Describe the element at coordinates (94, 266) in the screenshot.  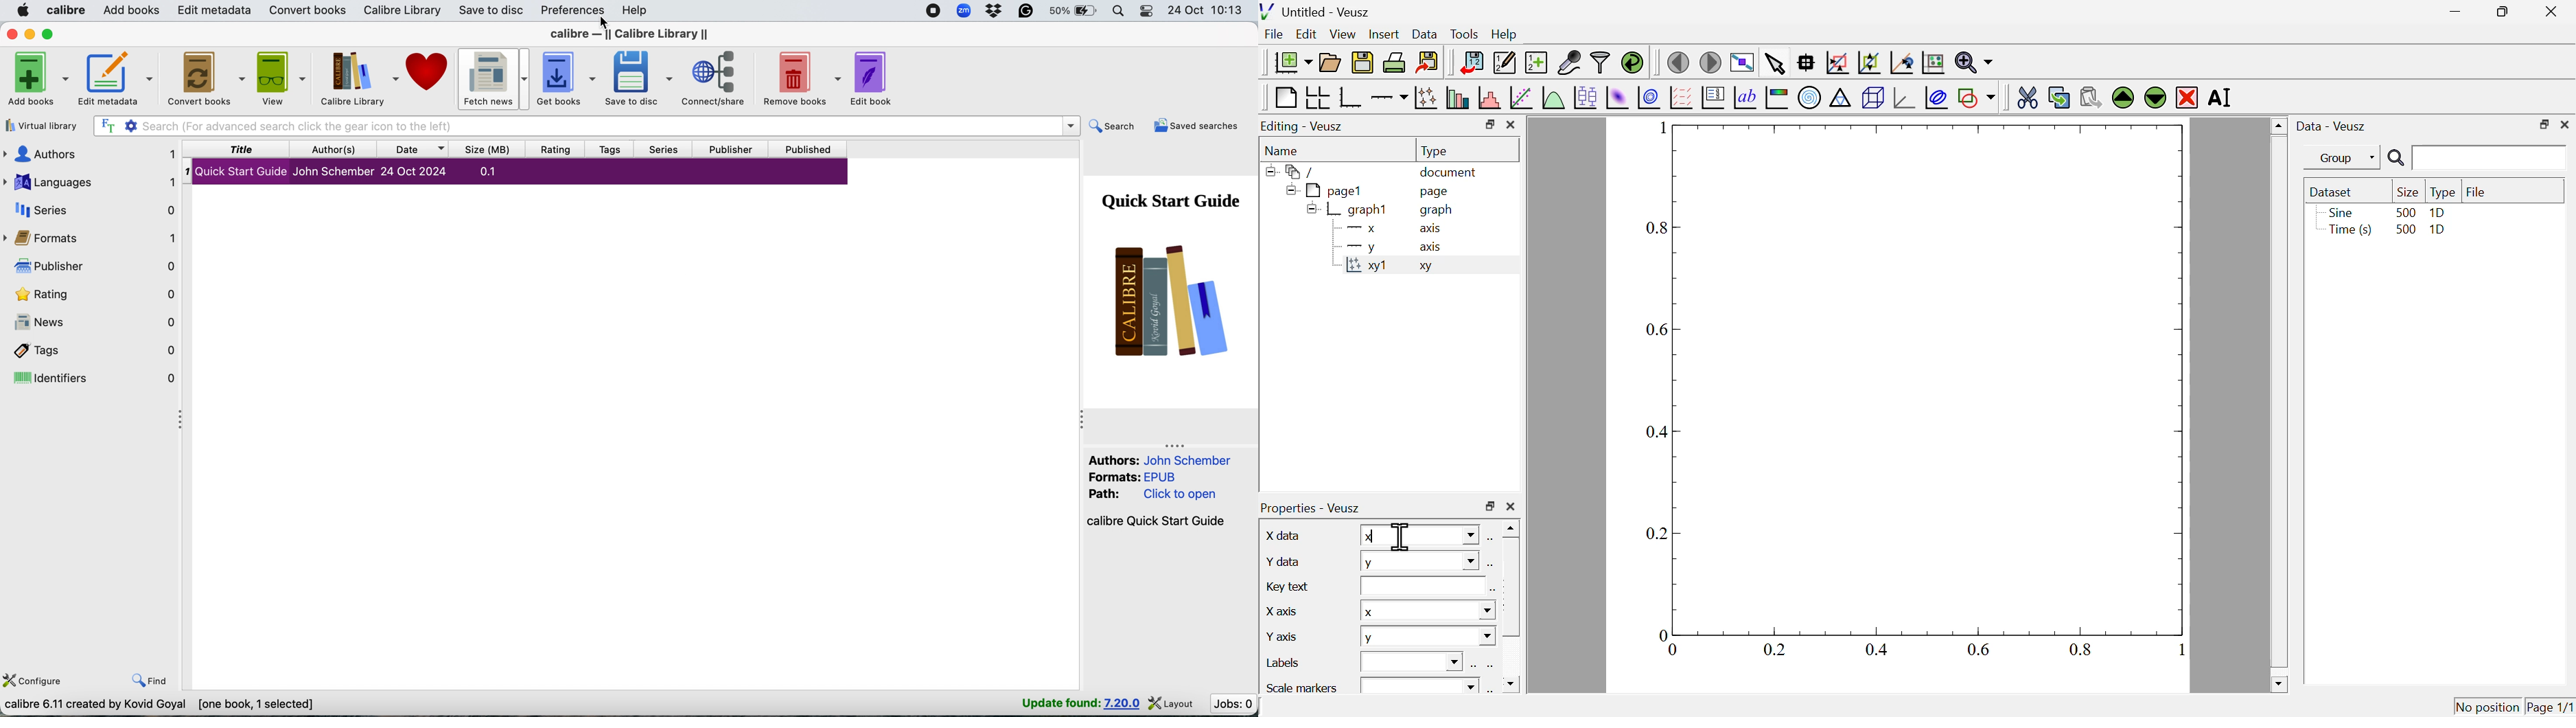
I see `publisher` at that location.